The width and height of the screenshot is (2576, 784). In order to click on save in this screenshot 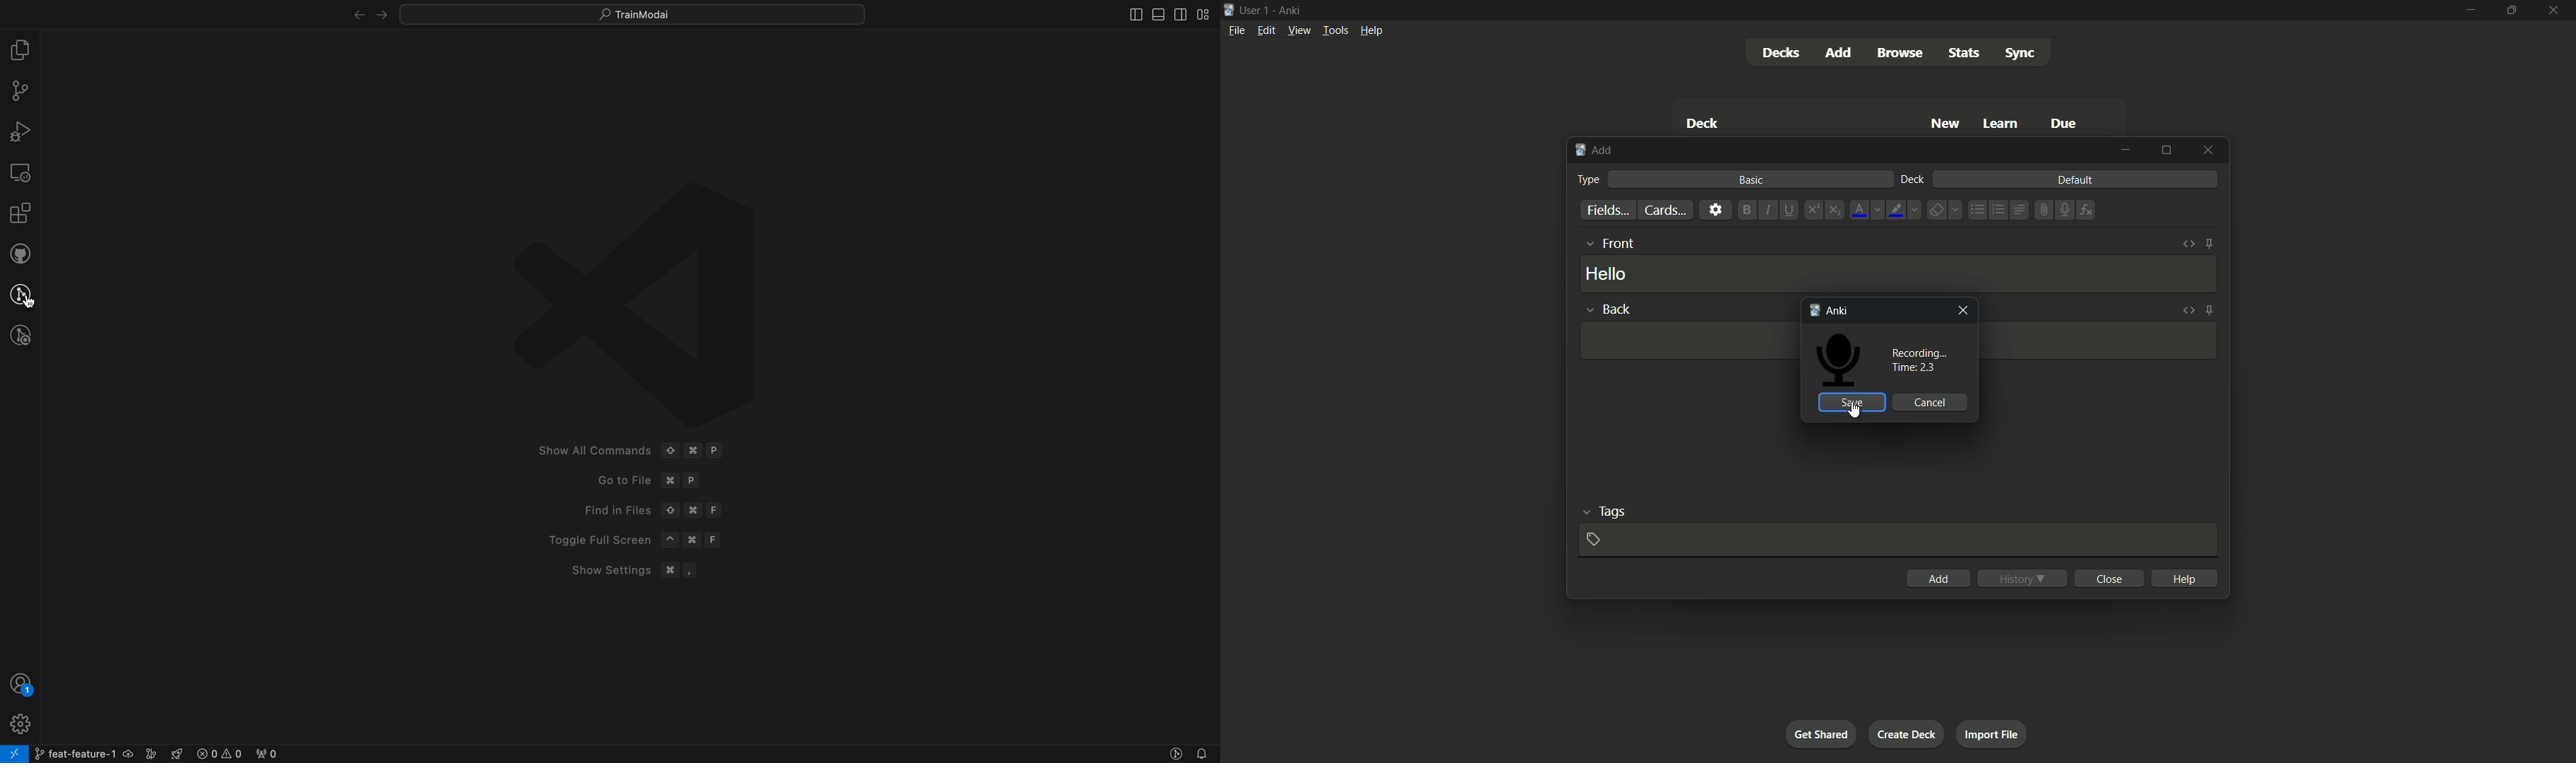, I will do `click(1852, 401)`.